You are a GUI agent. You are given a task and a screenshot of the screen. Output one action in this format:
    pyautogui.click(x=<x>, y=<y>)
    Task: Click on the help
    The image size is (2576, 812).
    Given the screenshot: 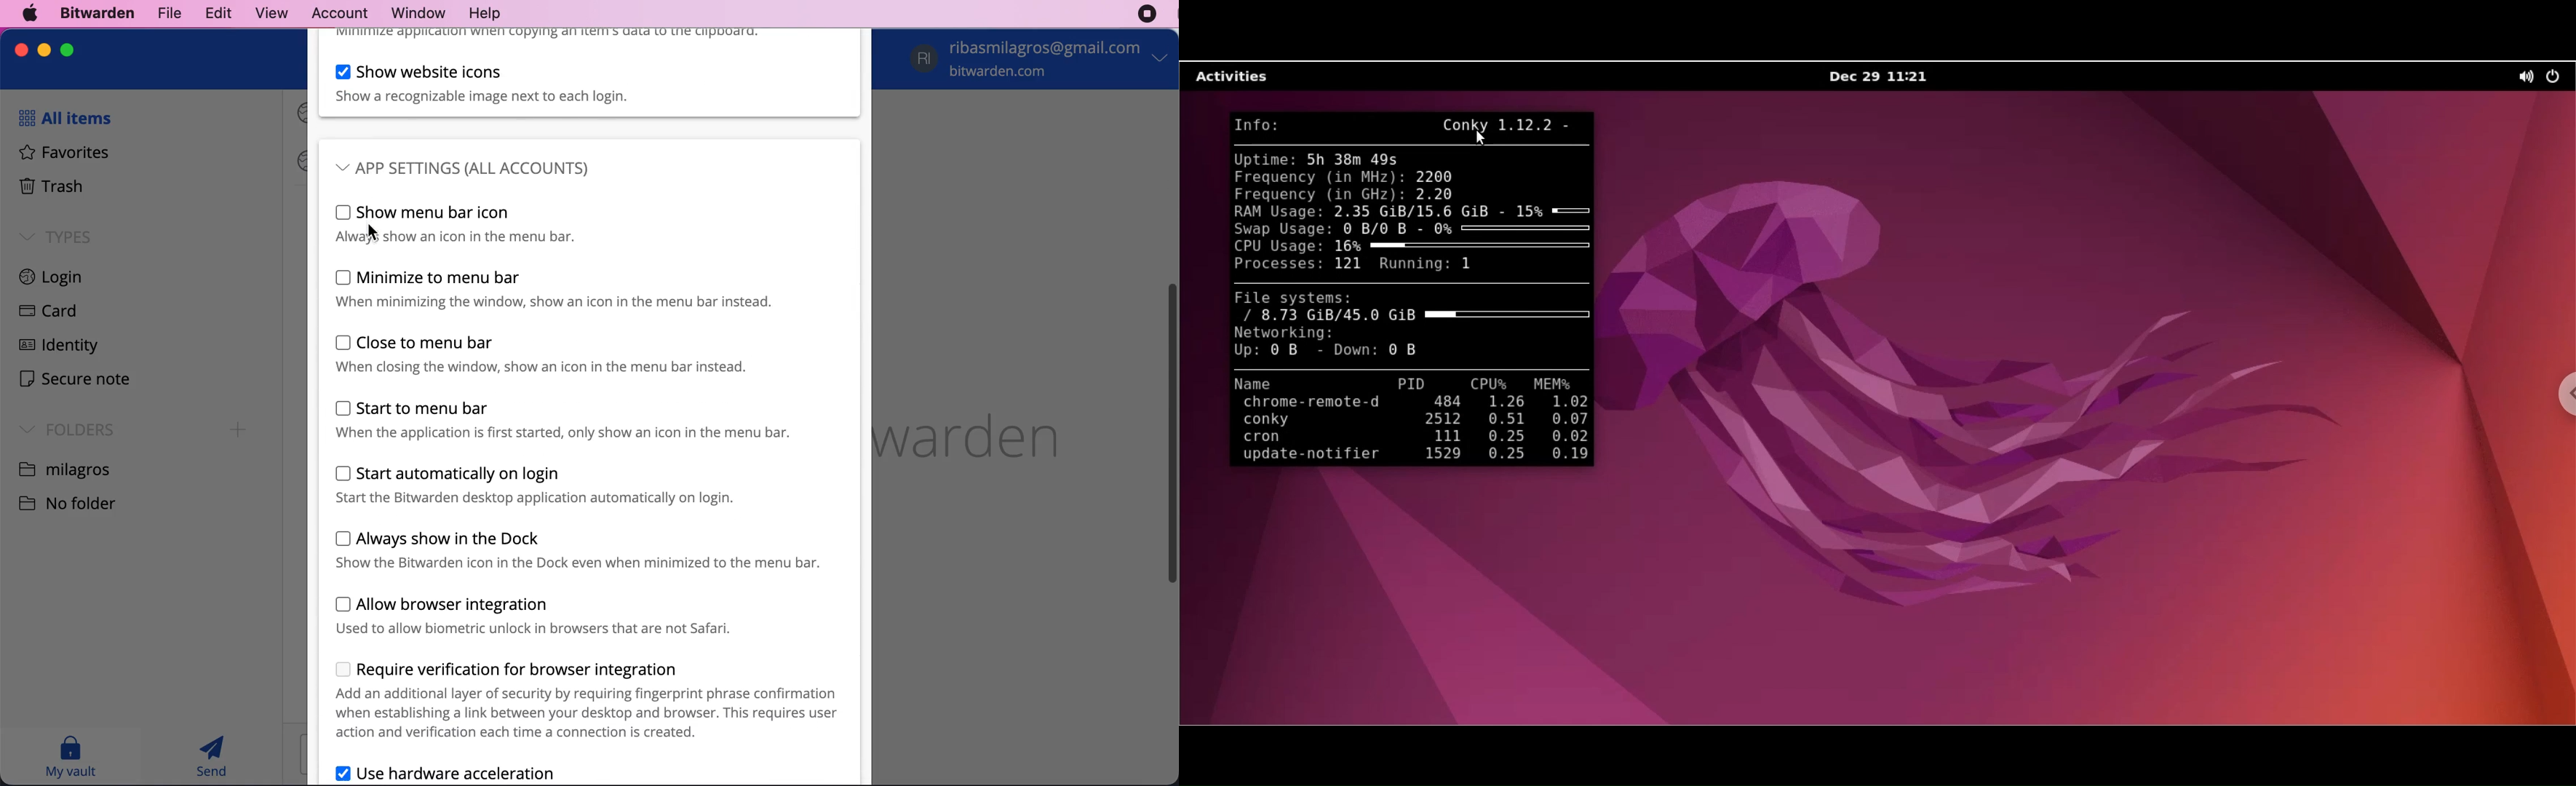 What is the action you would take?
    pyautogui.click(x=484, y=14)
    